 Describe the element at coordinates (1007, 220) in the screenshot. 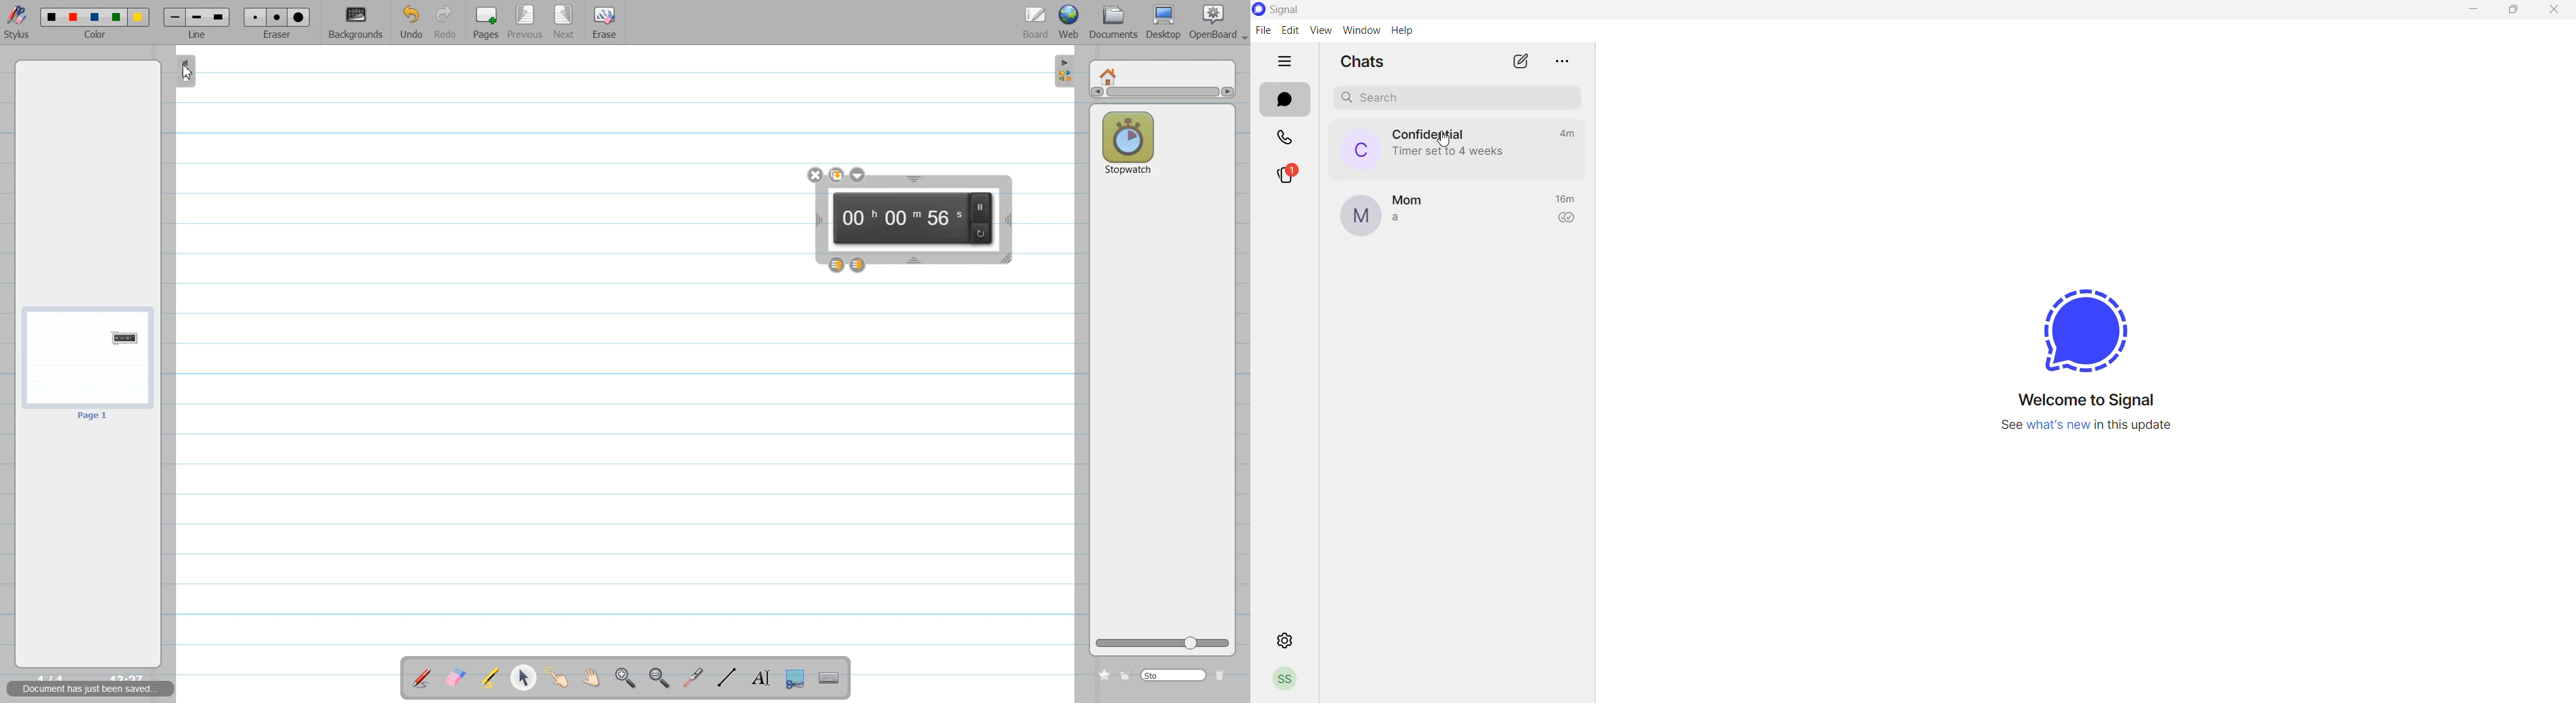

I see `Time width adjustment window` at that location.